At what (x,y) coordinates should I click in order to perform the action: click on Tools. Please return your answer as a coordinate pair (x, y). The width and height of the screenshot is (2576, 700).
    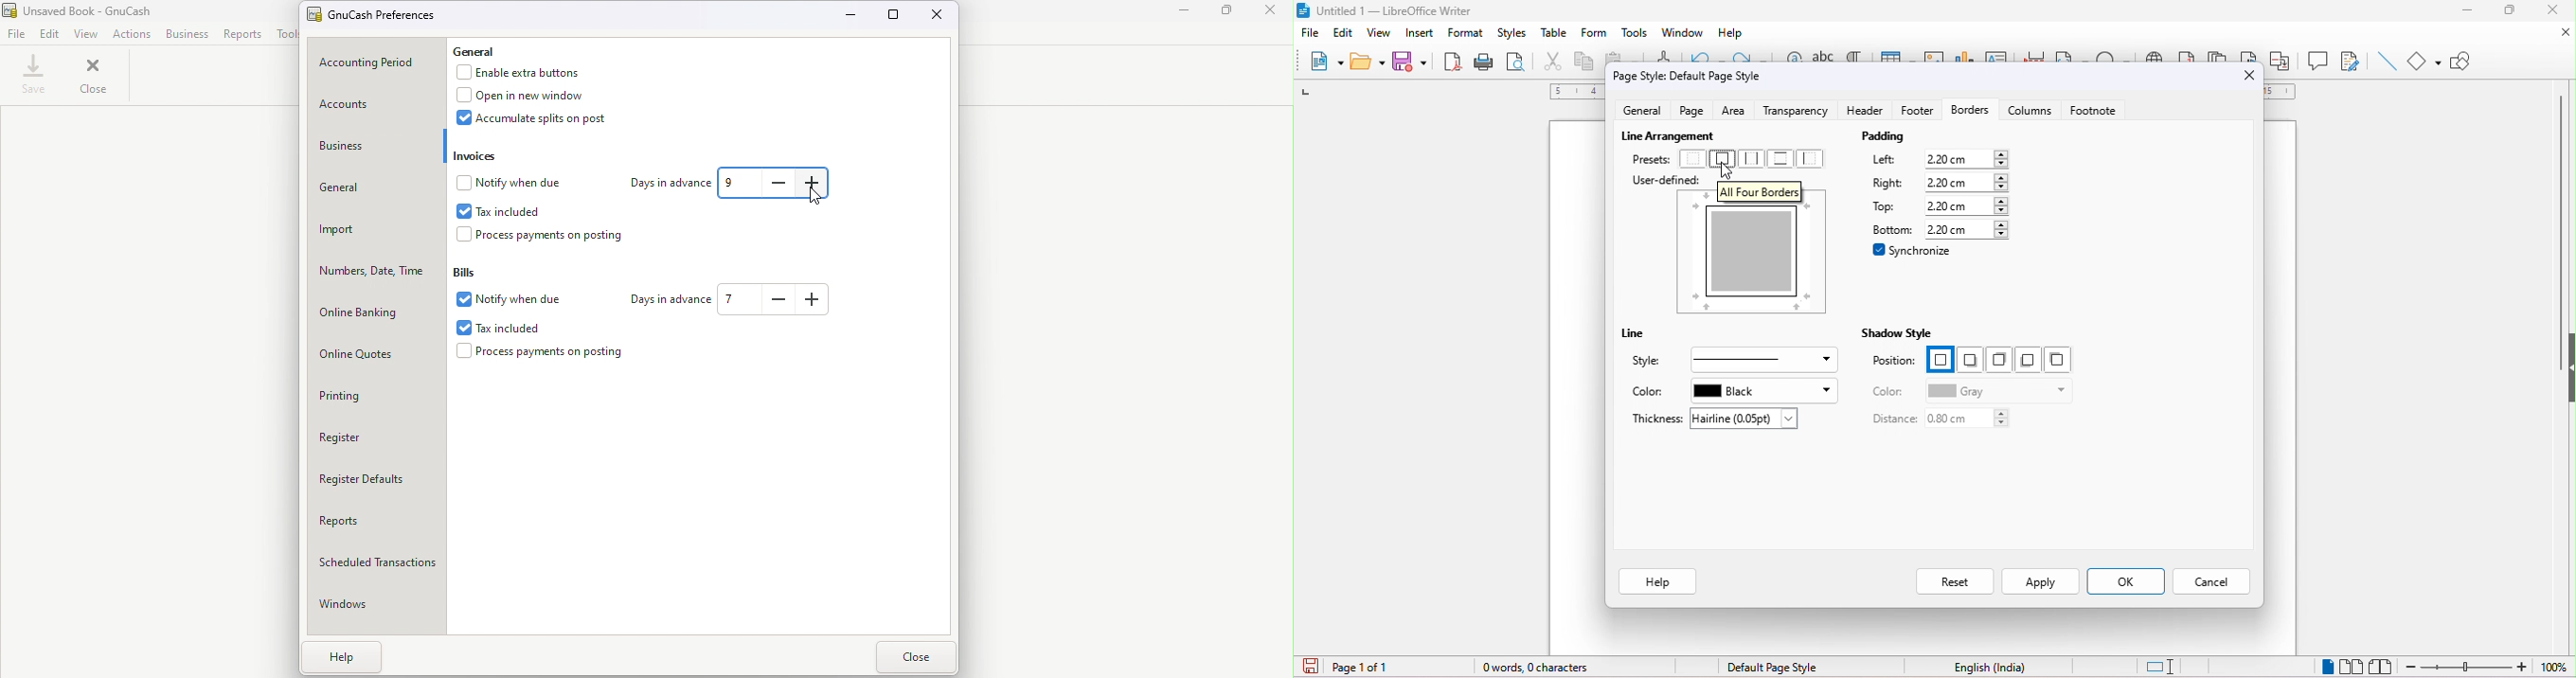
    Looking at the image, I should click on (285, 34).